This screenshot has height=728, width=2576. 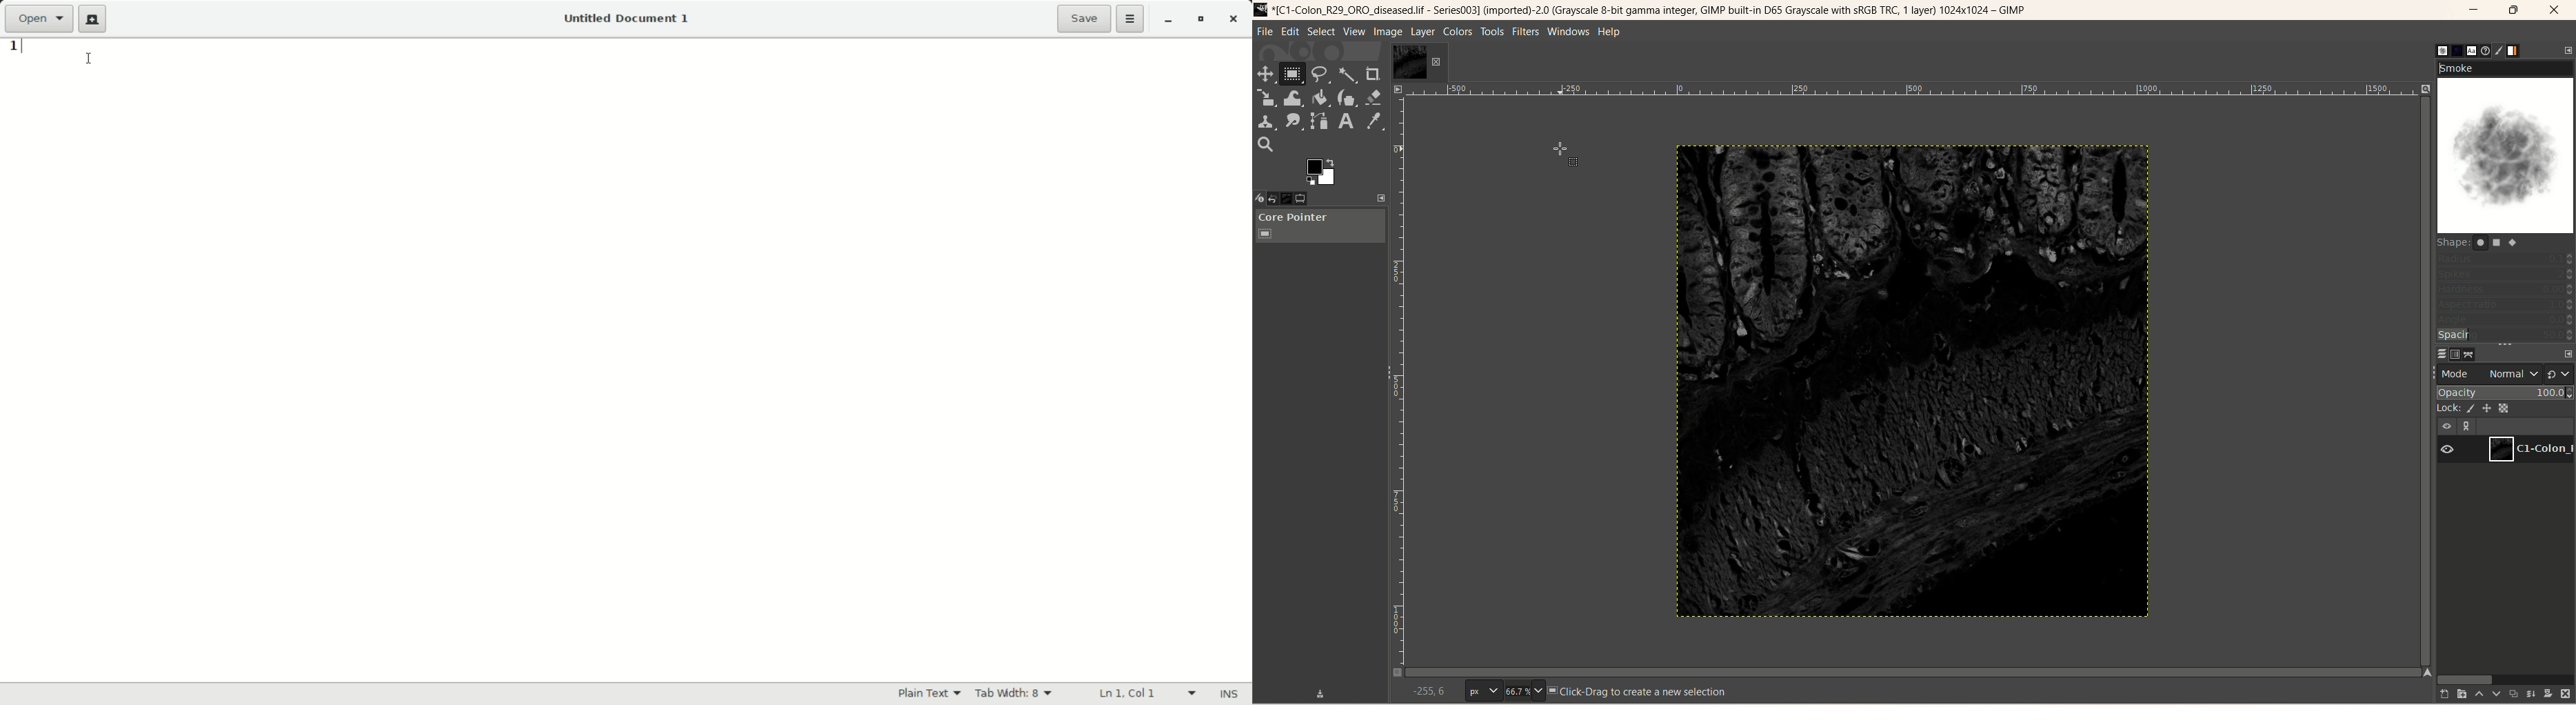 I want to click on click drag to create a new selection, so click(x=1644, y=693).